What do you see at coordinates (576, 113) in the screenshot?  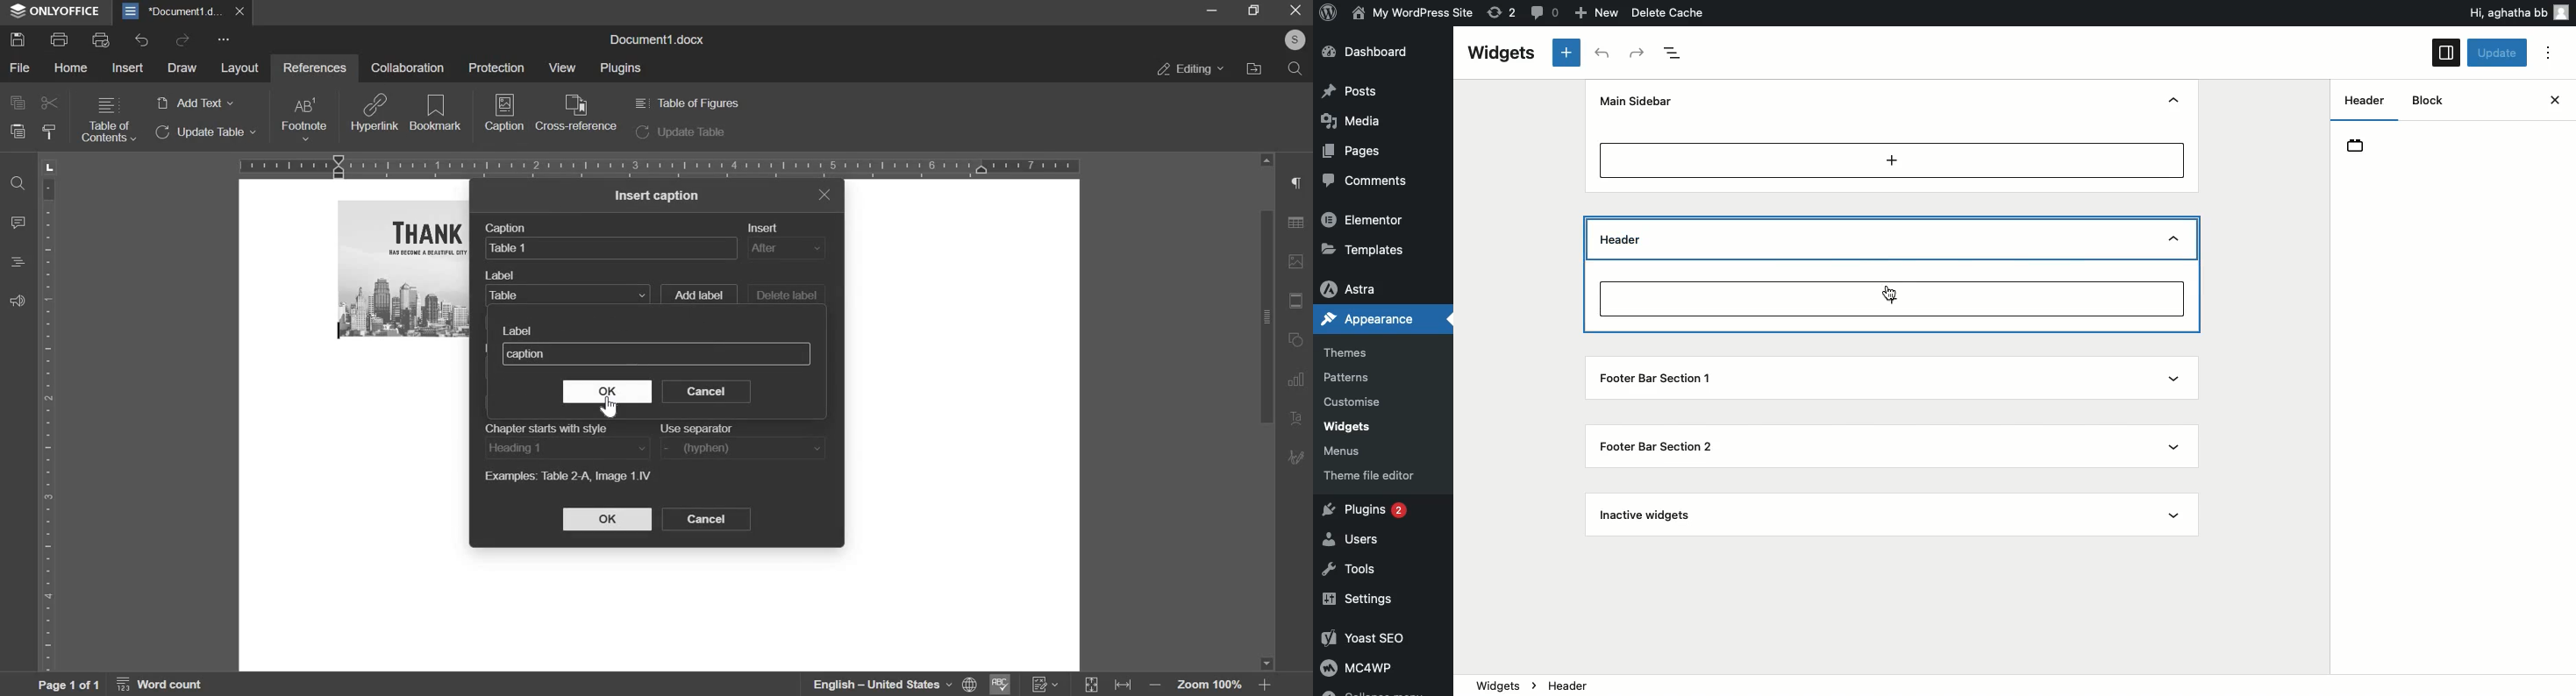 I see `cross reference` at bounding box center [576, 113].